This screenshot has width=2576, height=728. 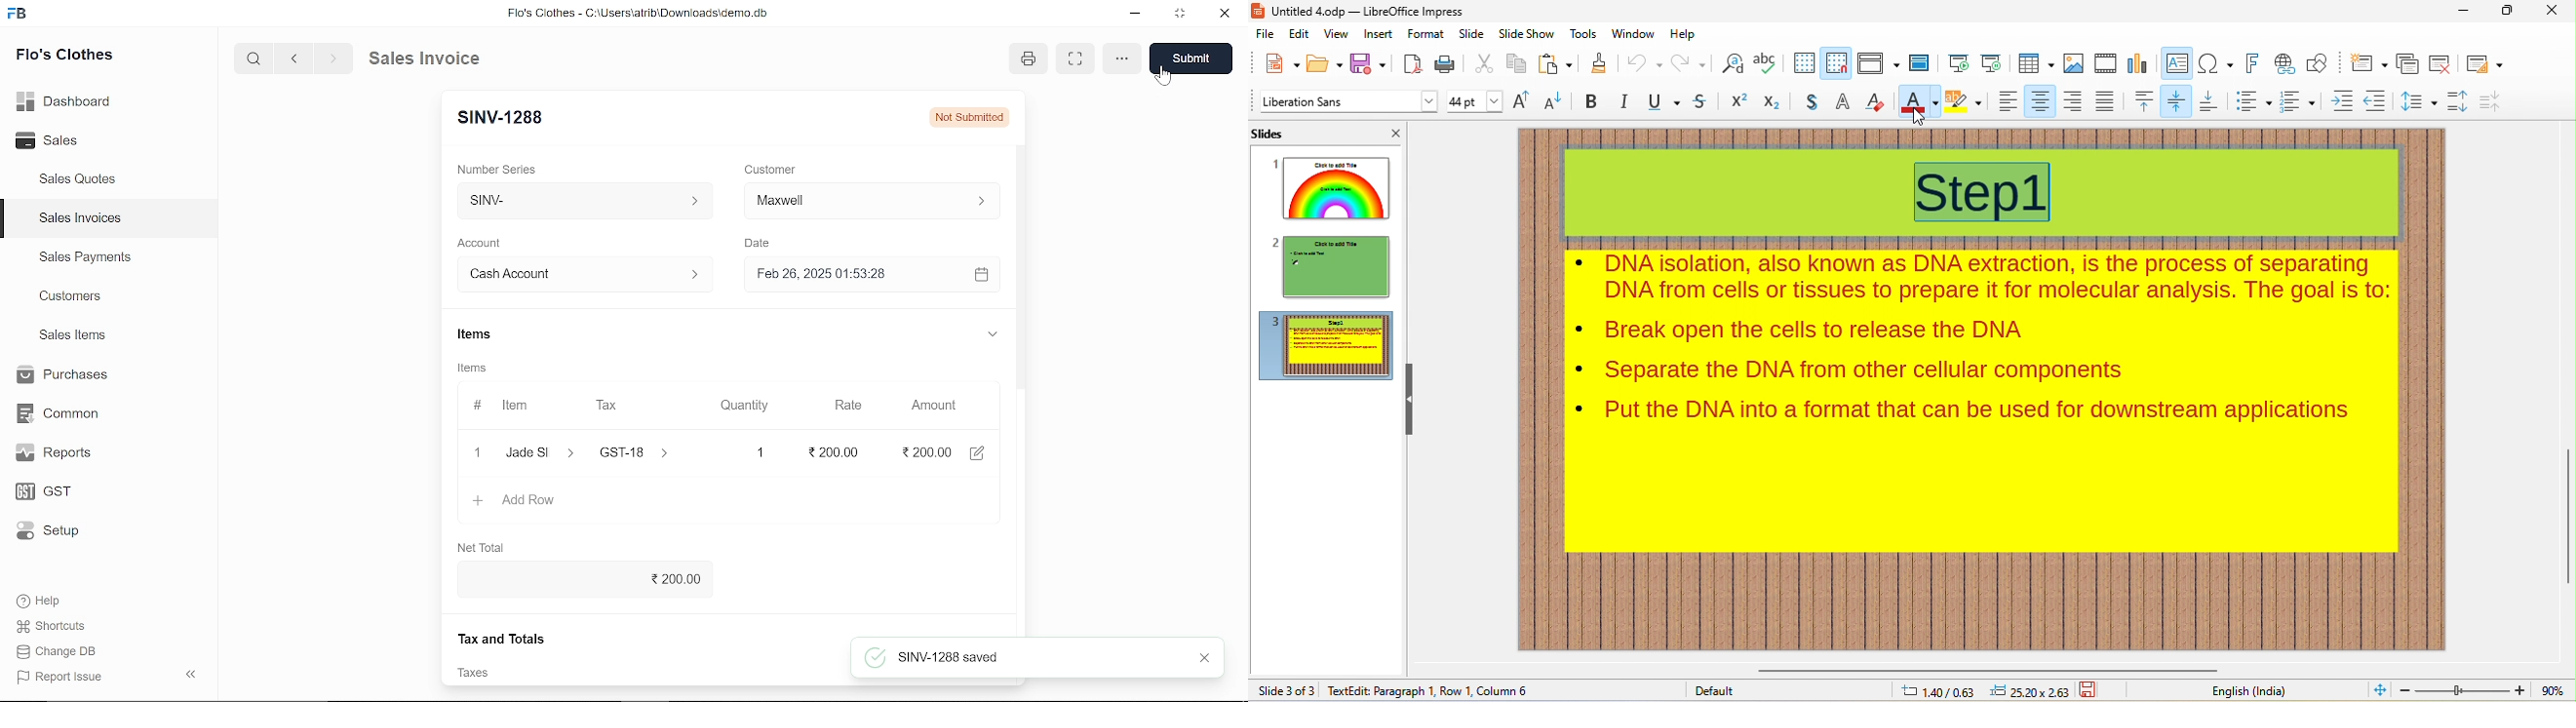 I want to click on close, so click(x=1394, y=130).